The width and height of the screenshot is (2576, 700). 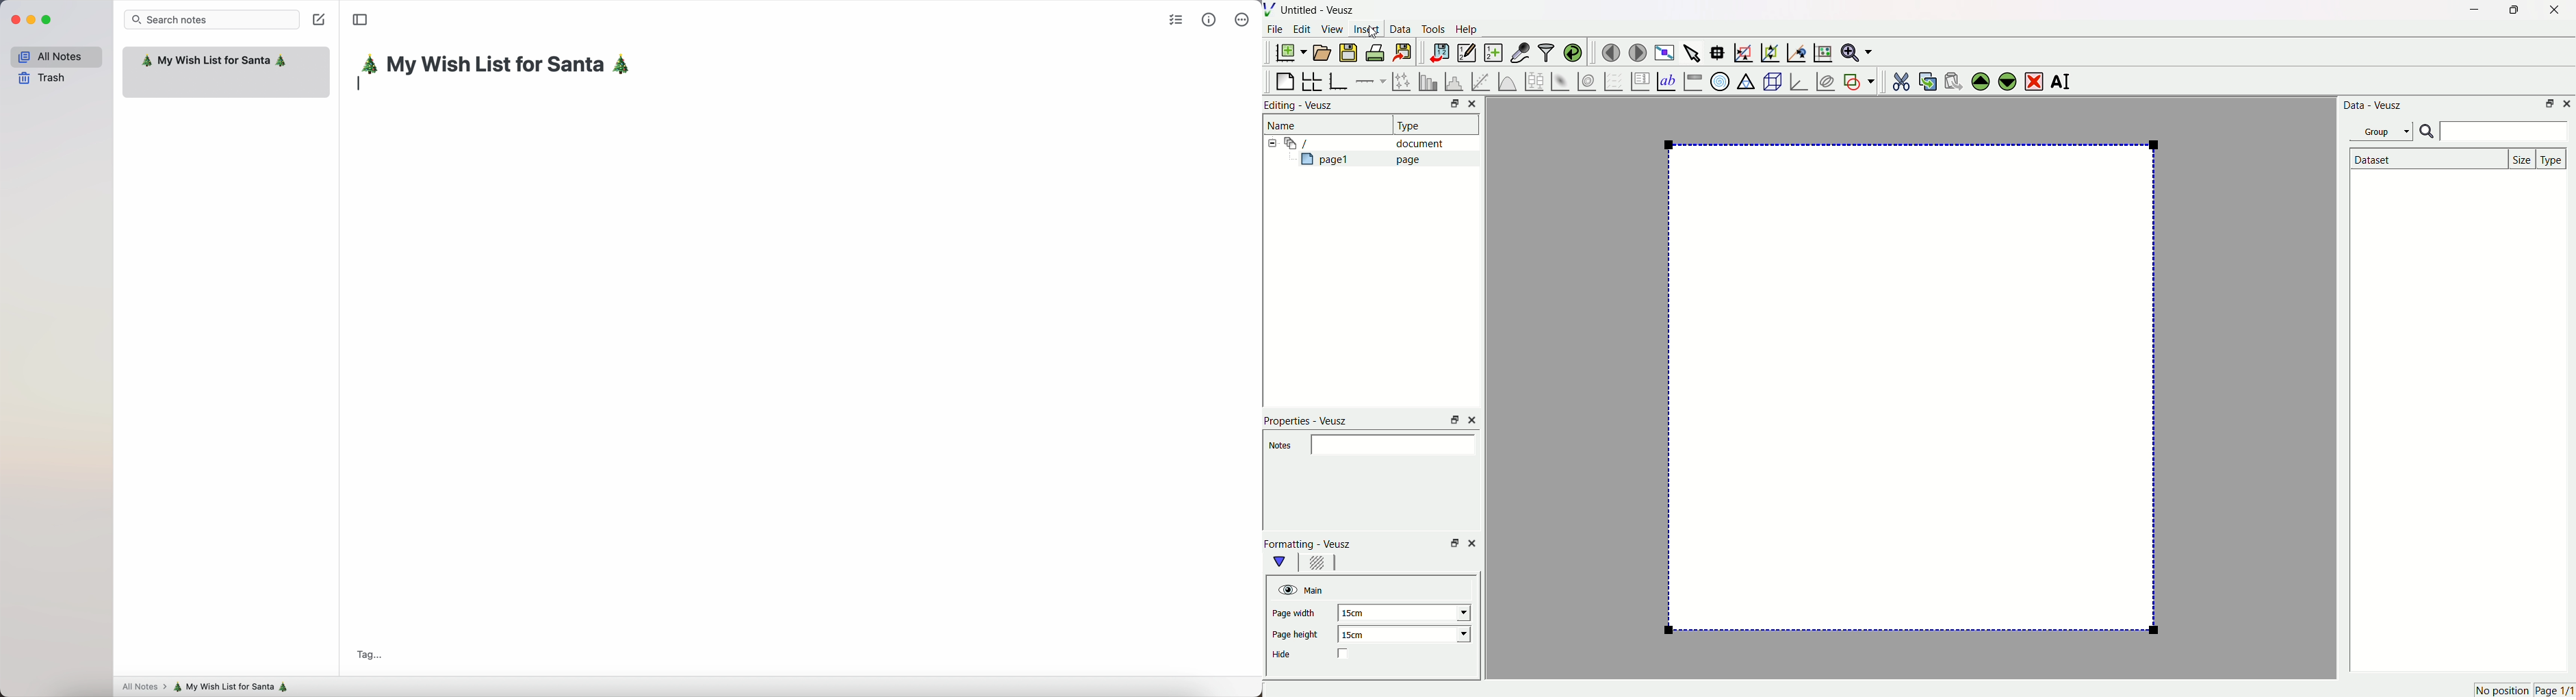 What do you see at coordinates (321, 21) in the screenshot?
I see `create note` at bounding box center [321, 21].